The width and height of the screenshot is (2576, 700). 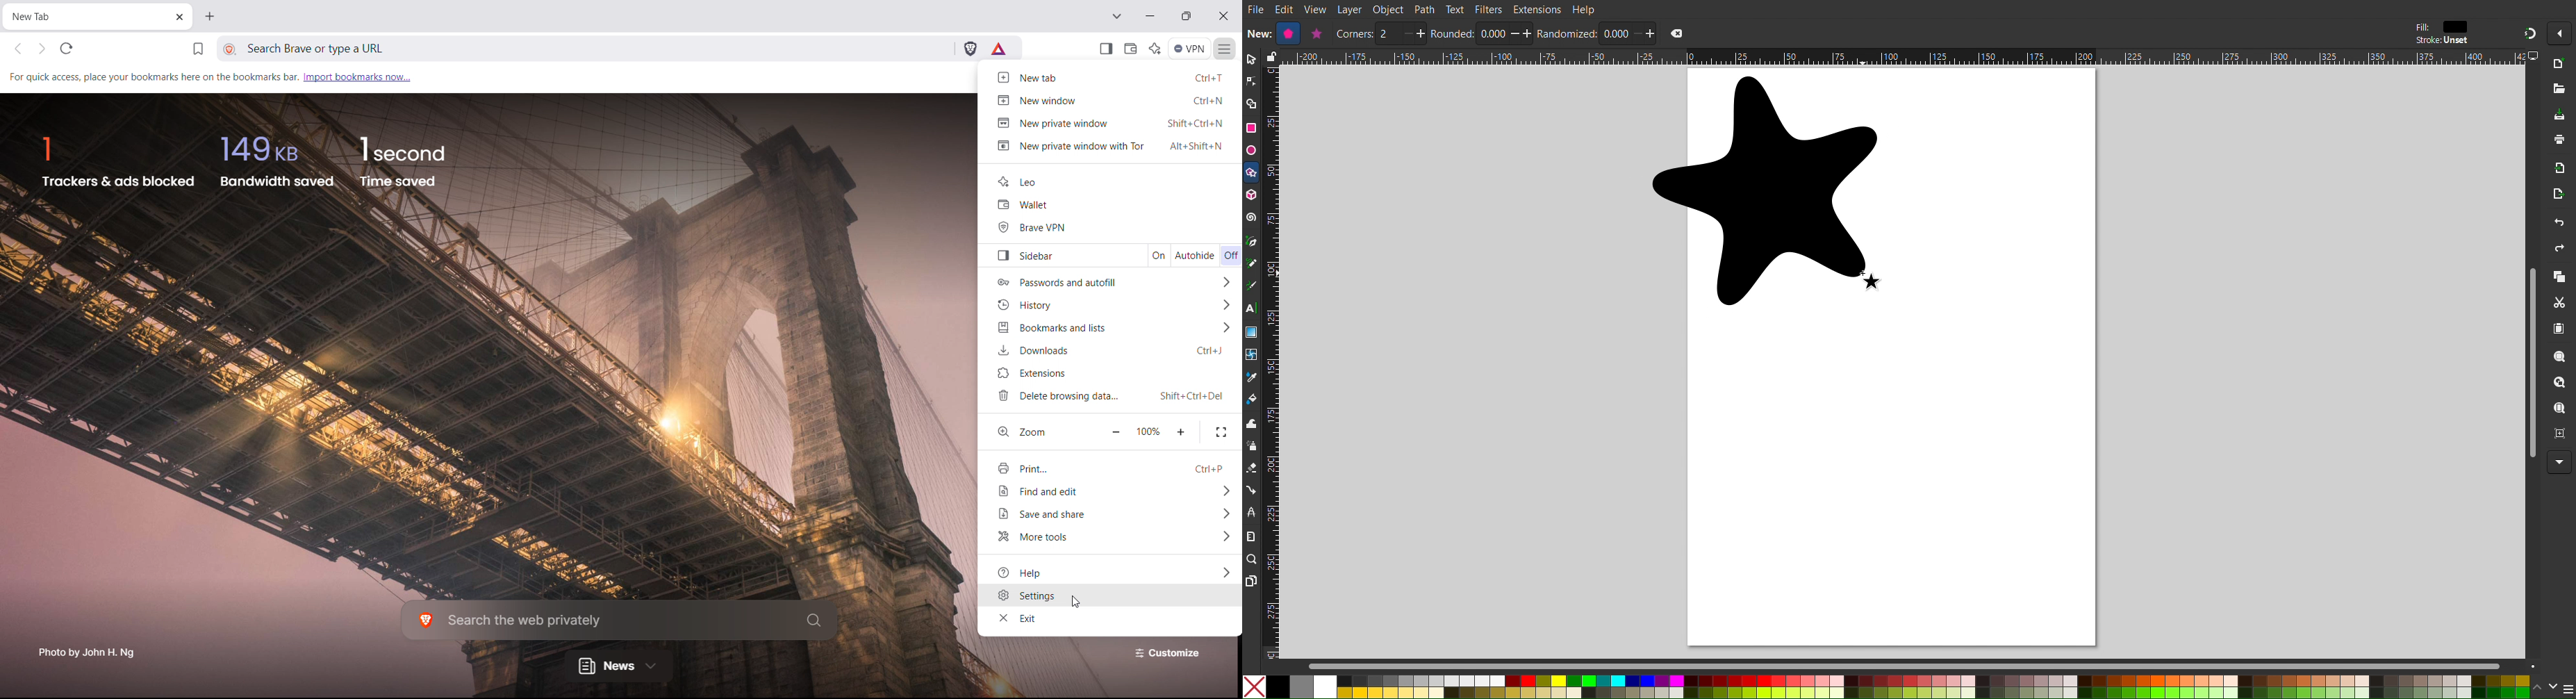 I want to click on lock, so click(x=1269, y=56).